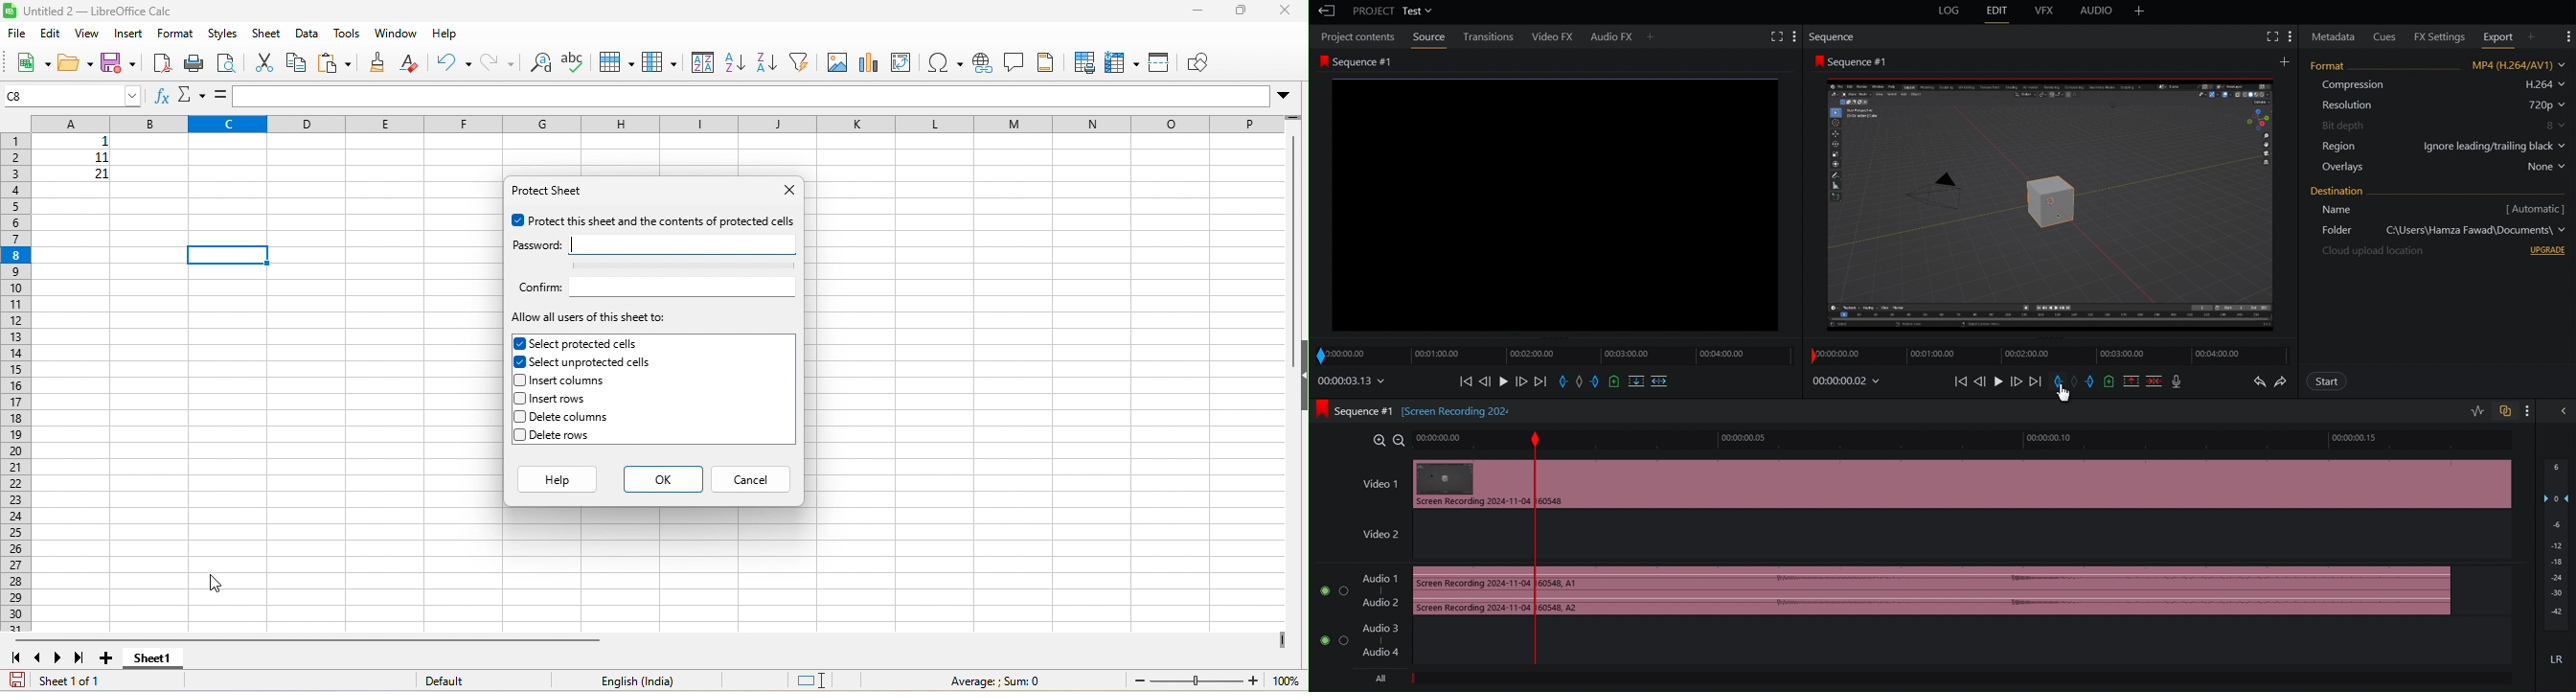 The width and height of the screenshot is (2576, 700). Describe the element at coordinates (228, 254) in the screenshot. I see `selected cell` at that location.